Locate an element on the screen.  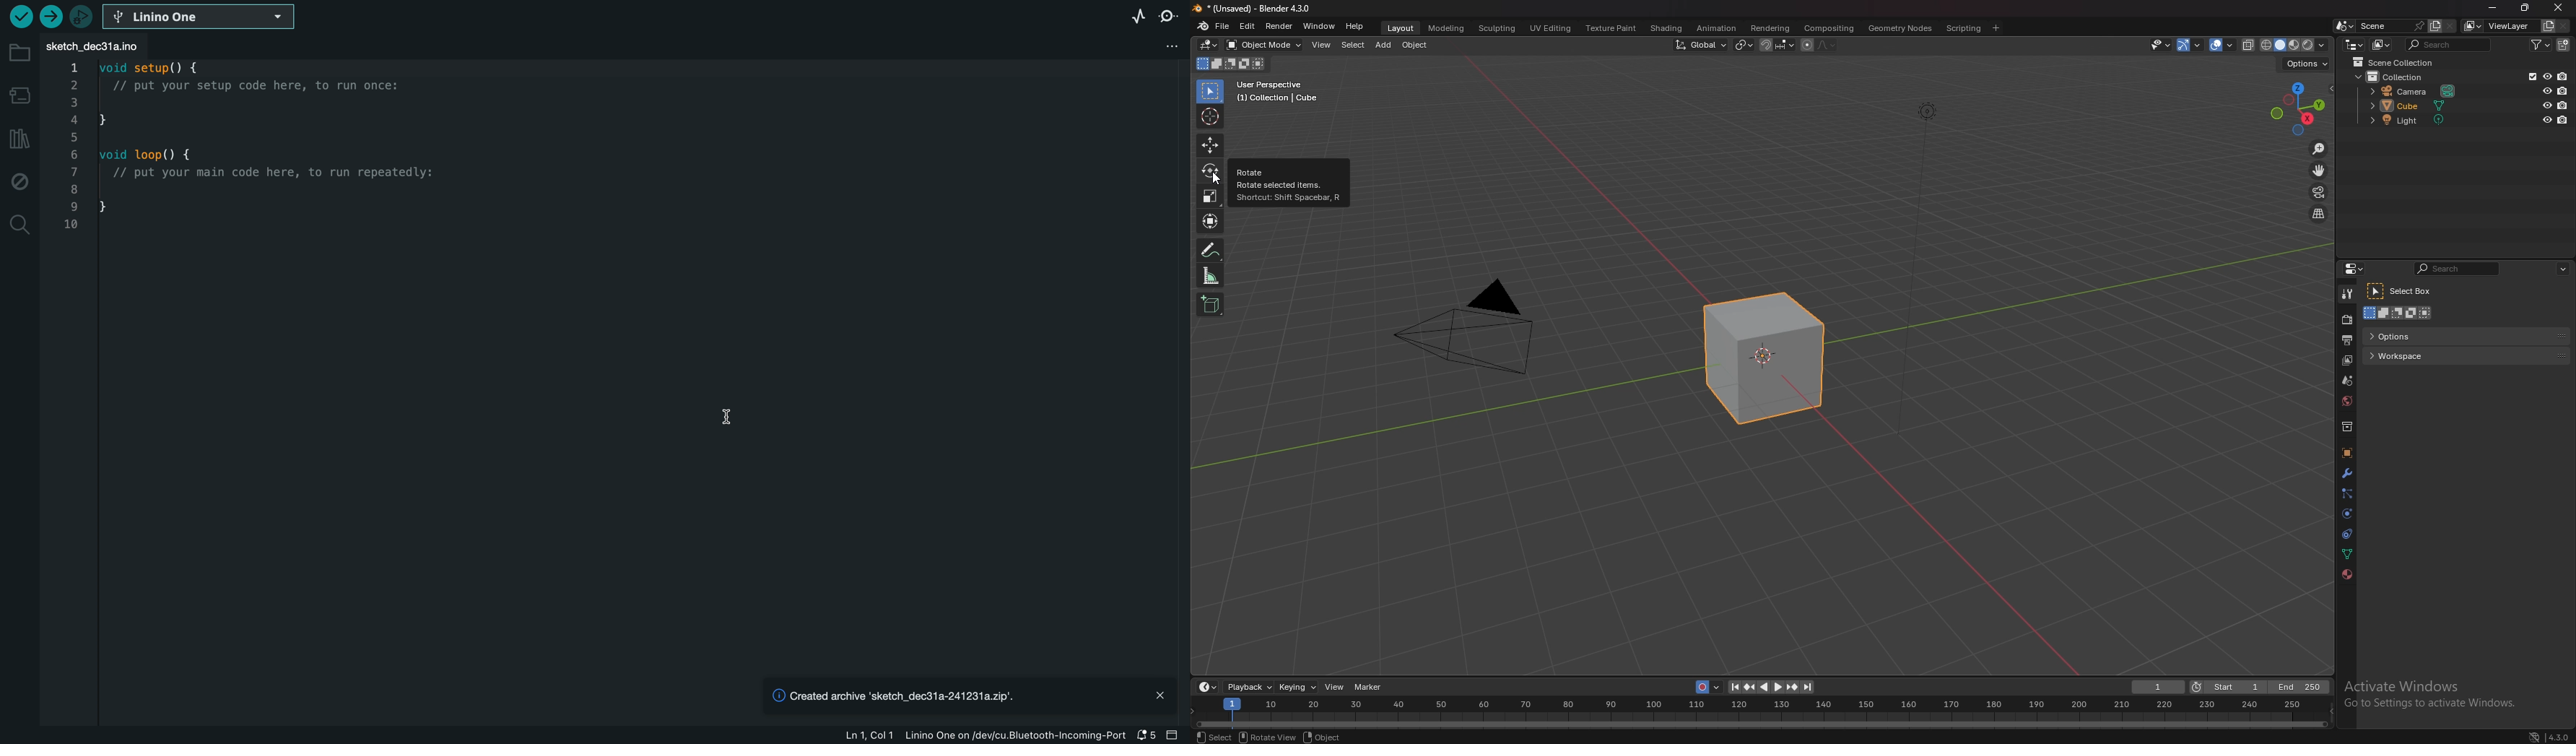
camera view is located at coordinates (2320, 191).